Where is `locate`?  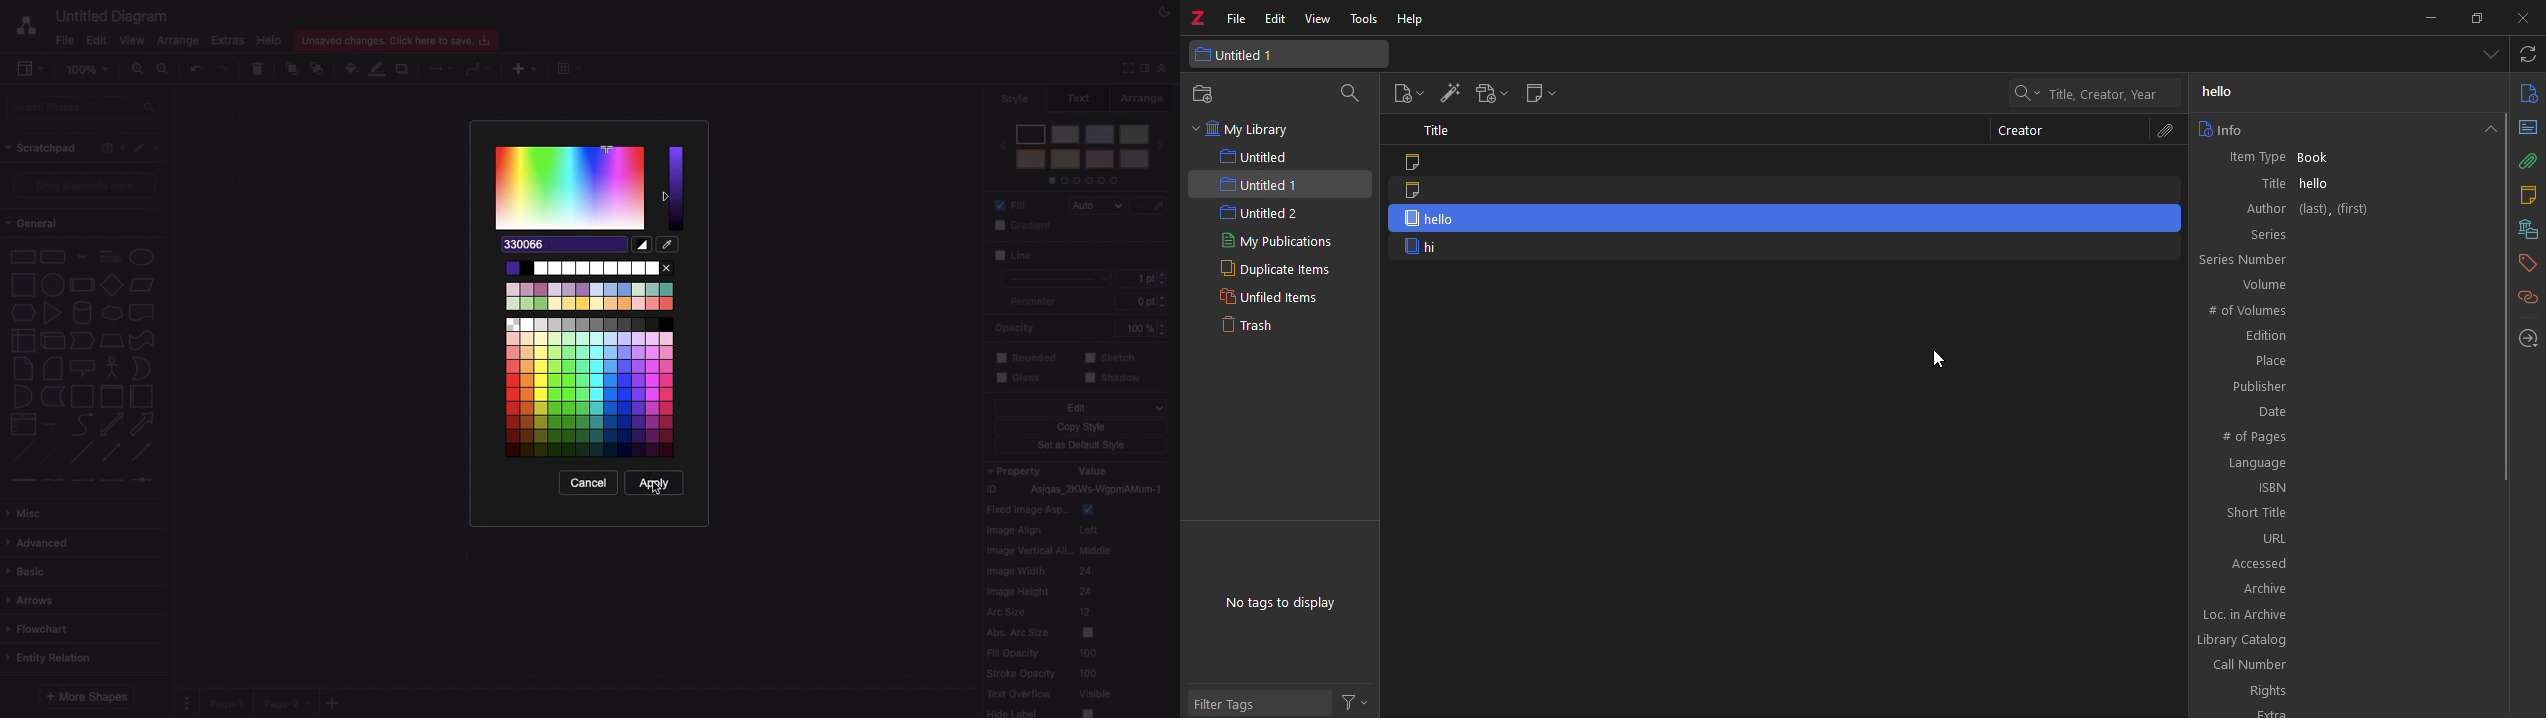 locate is located at coordinates (2529, 338).